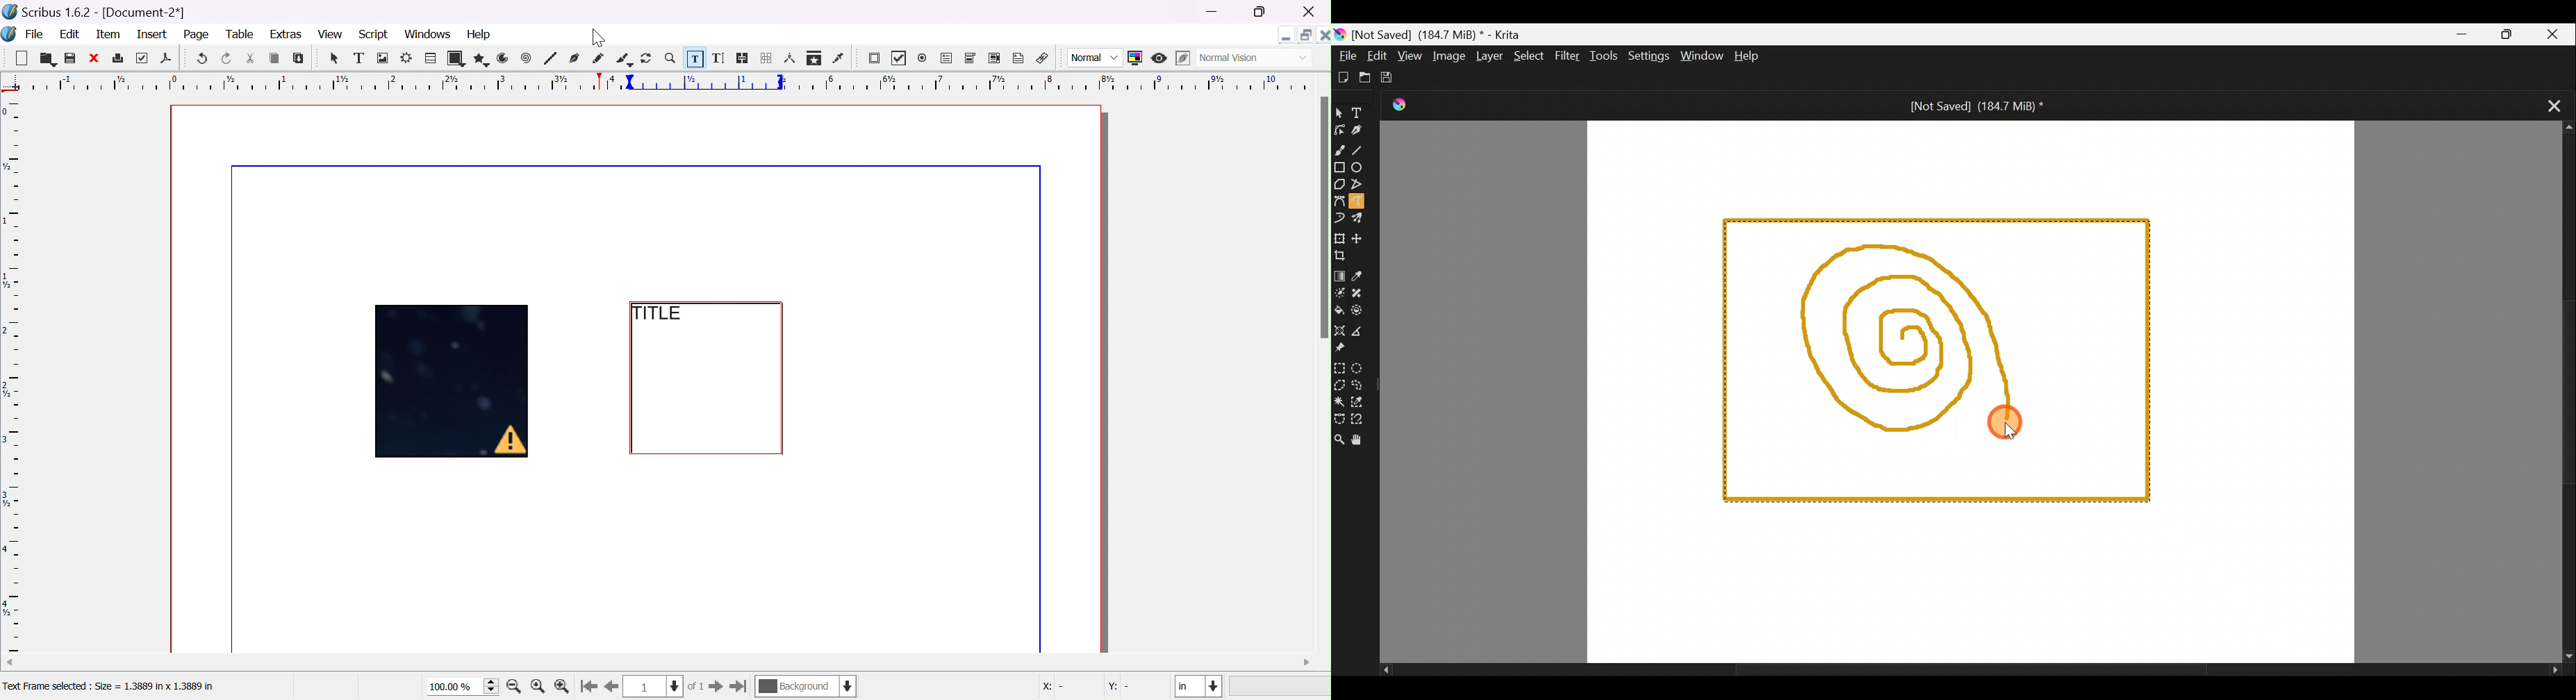  Describe the element at coordinates (1340, 294) in the screenshot. I see `Colourise mask tool` at that location.